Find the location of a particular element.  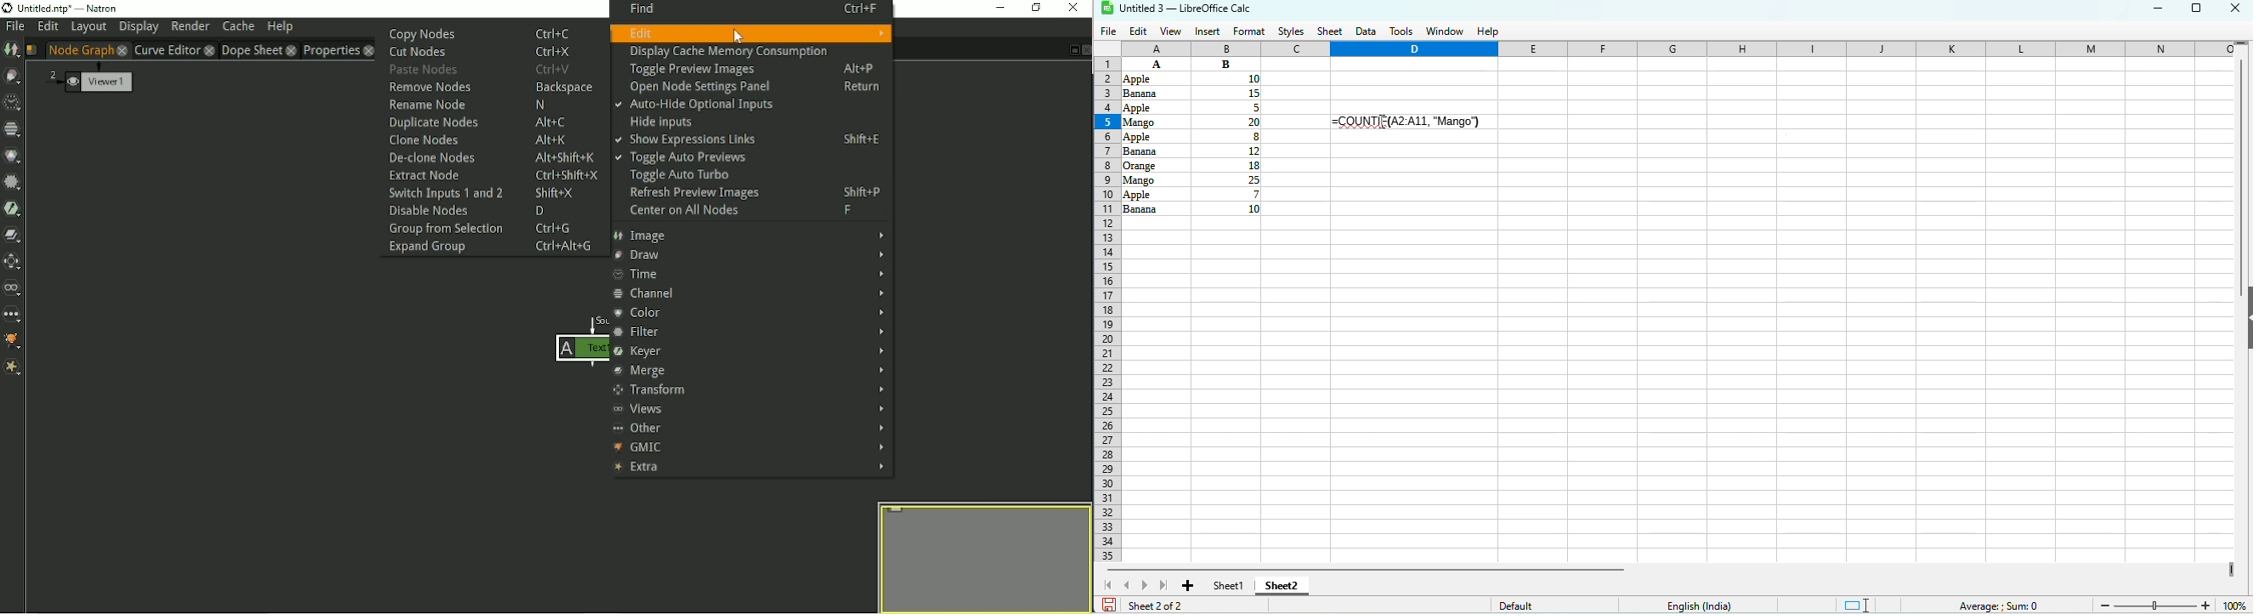

default is located at coordinates (1516, 602).